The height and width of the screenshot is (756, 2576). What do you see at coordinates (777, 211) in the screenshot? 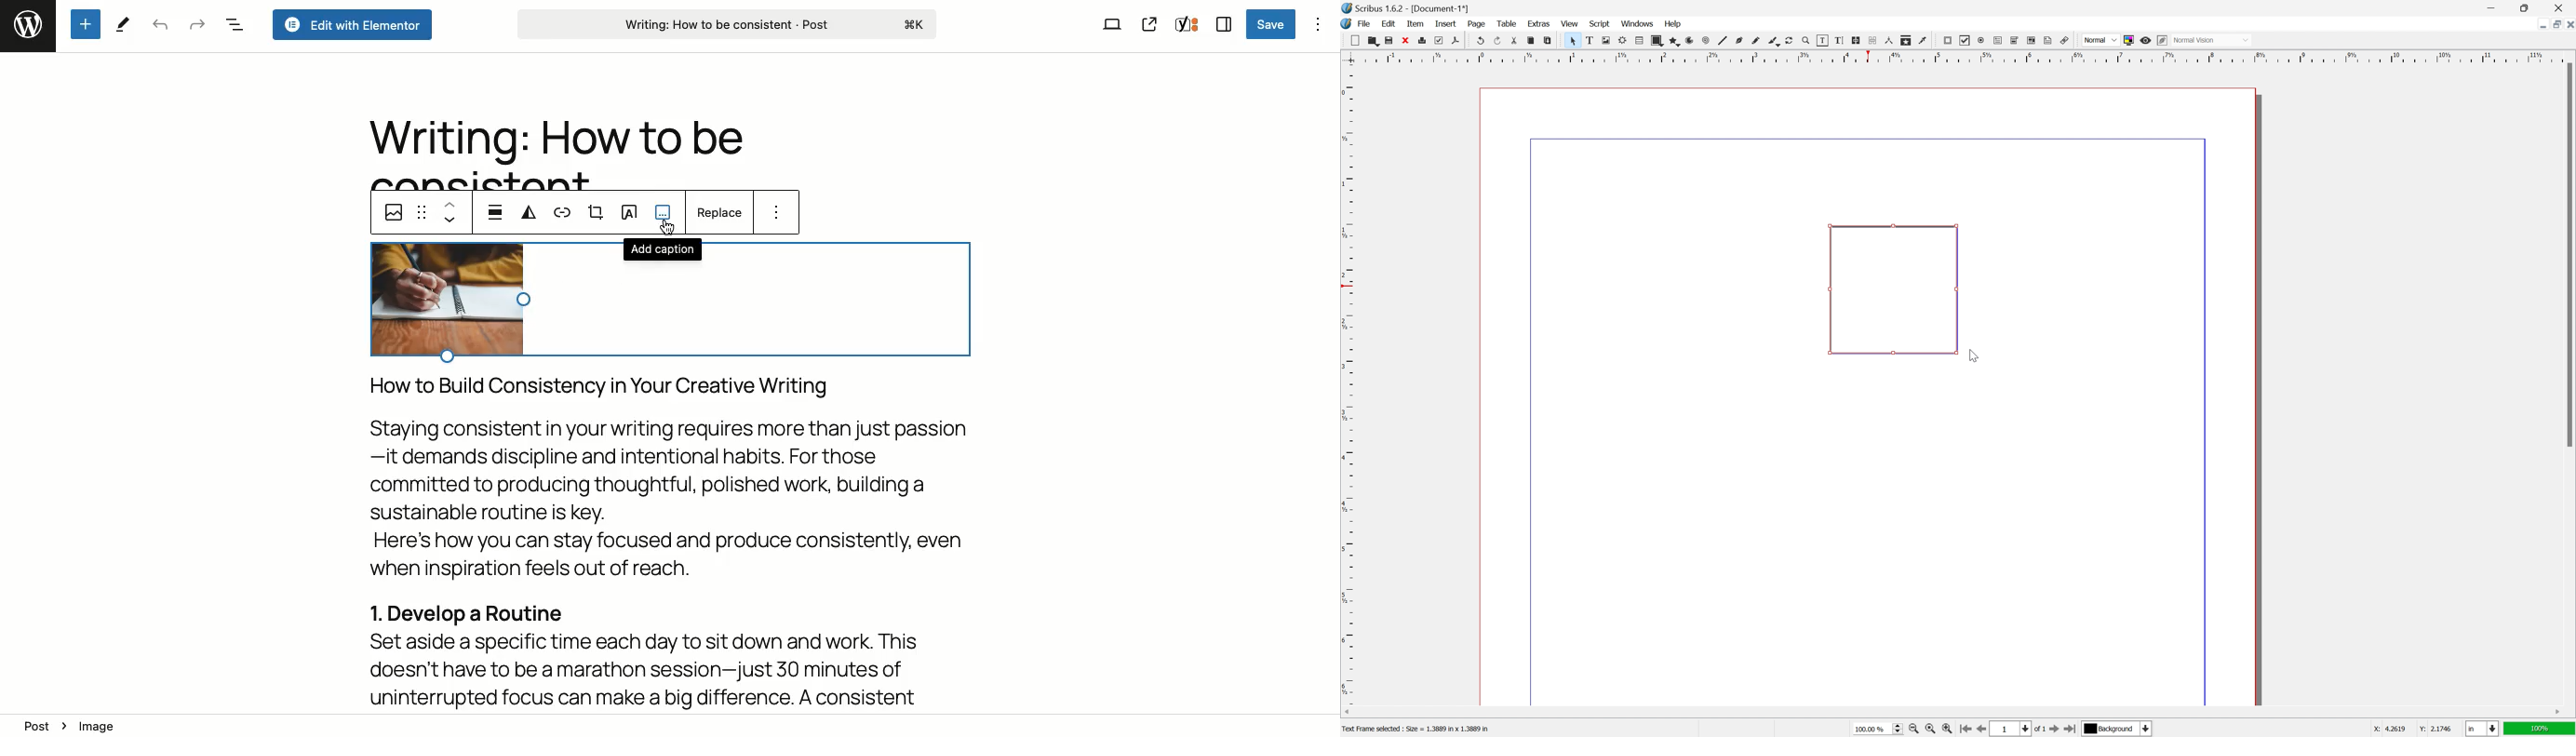
I see `Options` at bounding box center [777, 211].